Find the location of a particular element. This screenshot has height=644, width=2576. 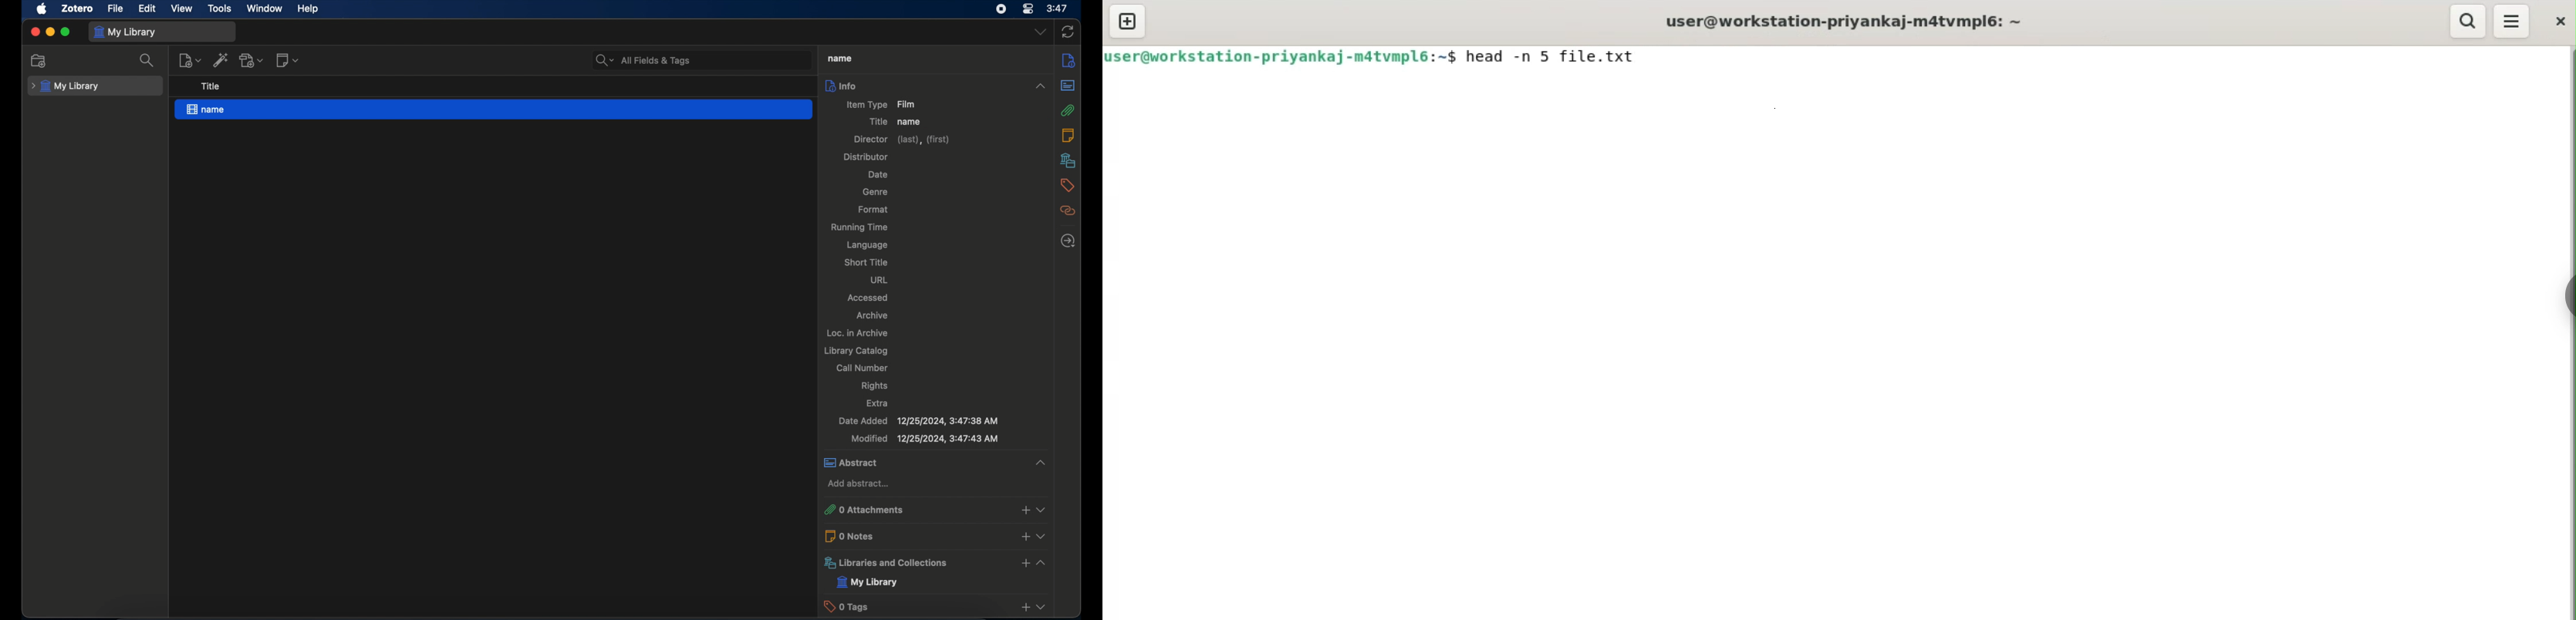

dropdown is located at coordinates (1046, 606).